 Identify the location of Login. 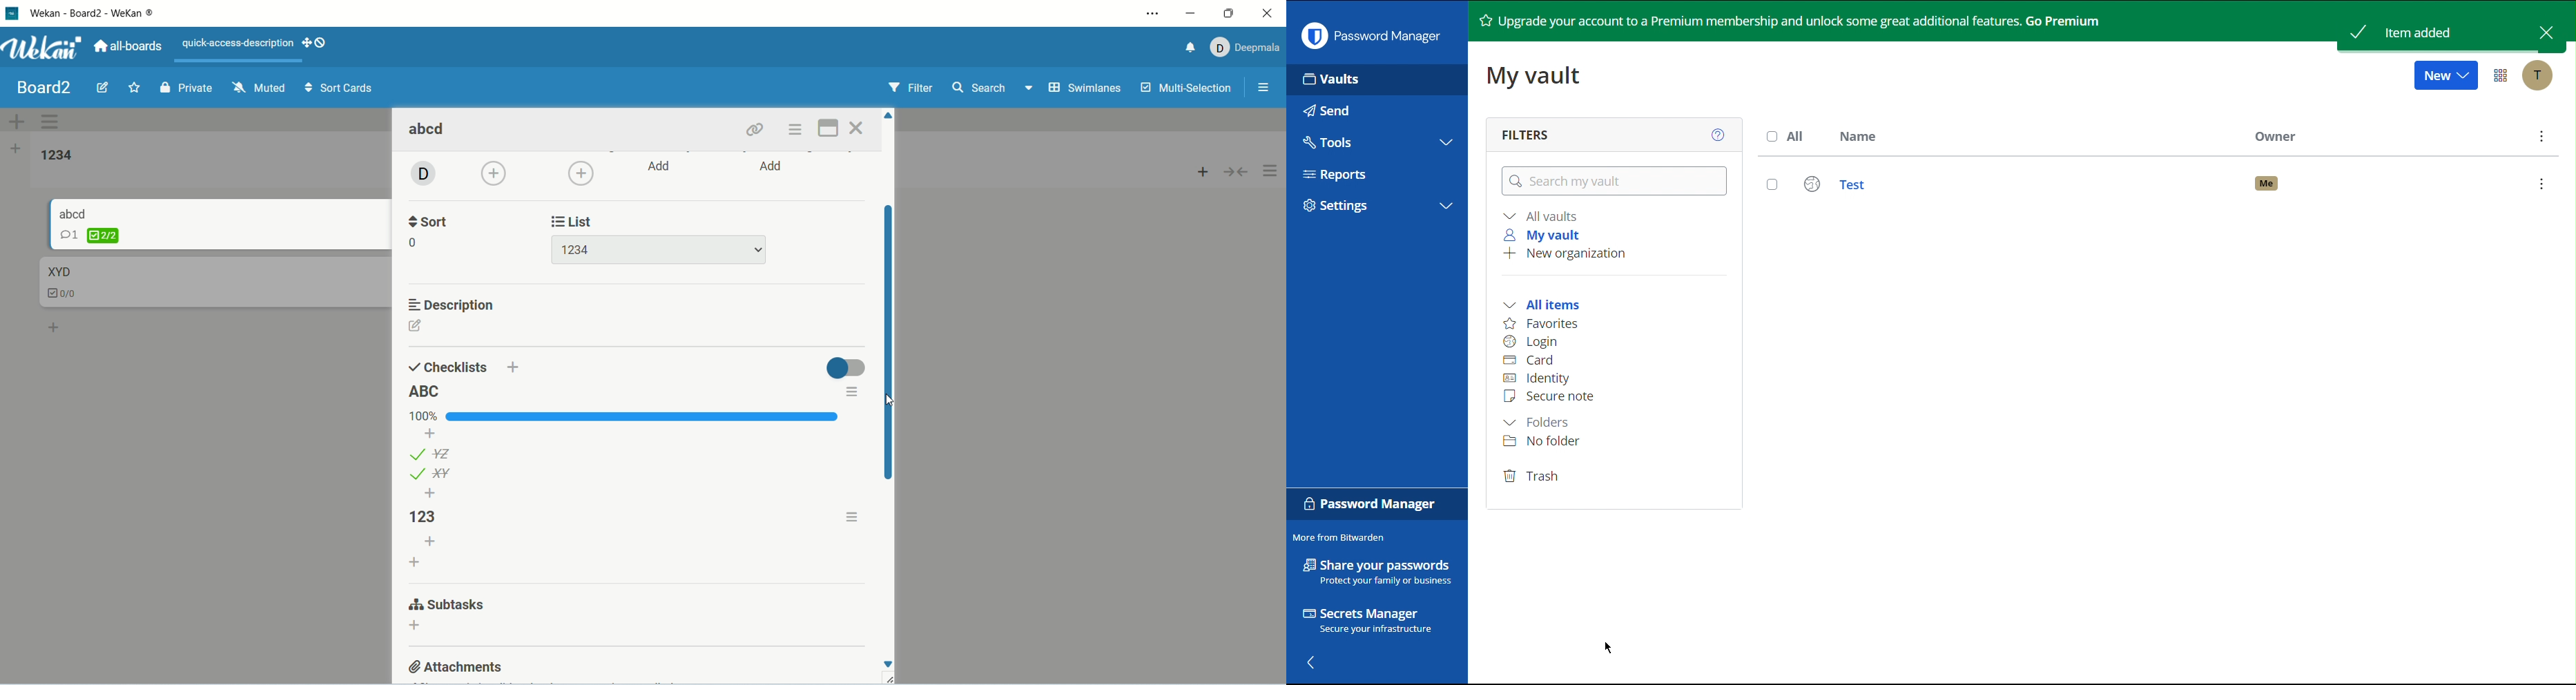
(1533, 342).